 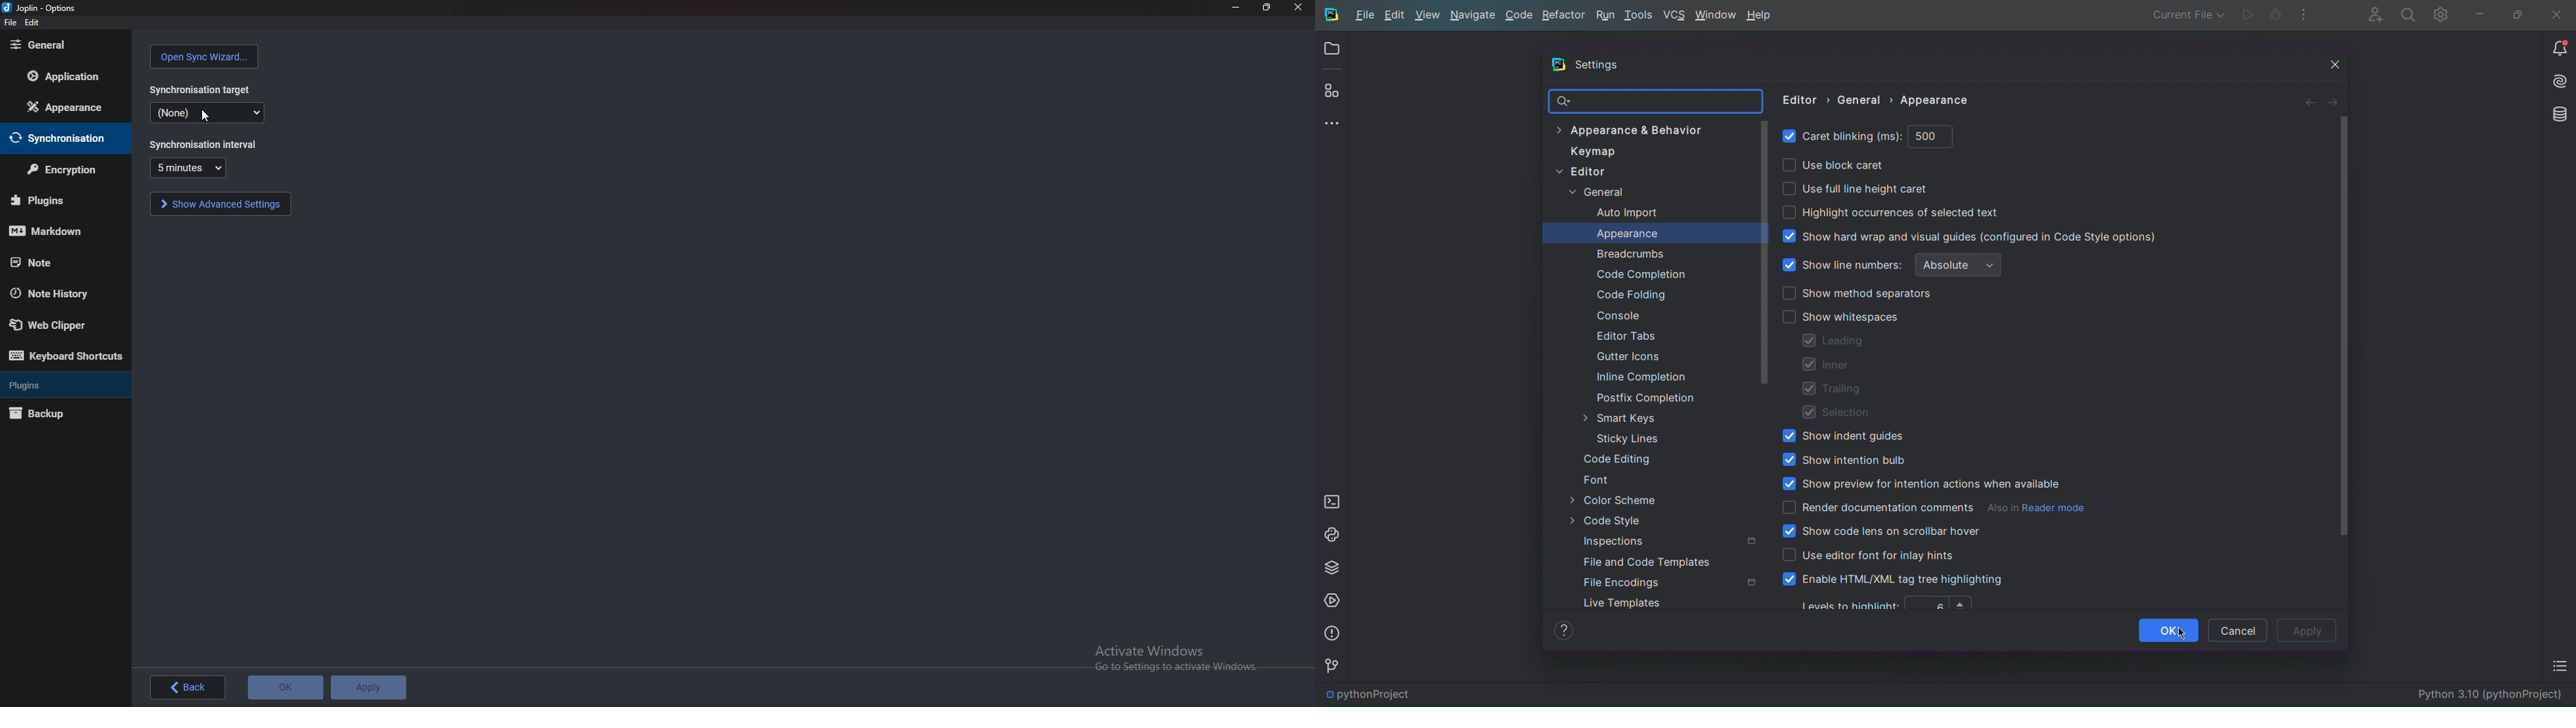 I want to click on Window, so click(x=1715, y=14).